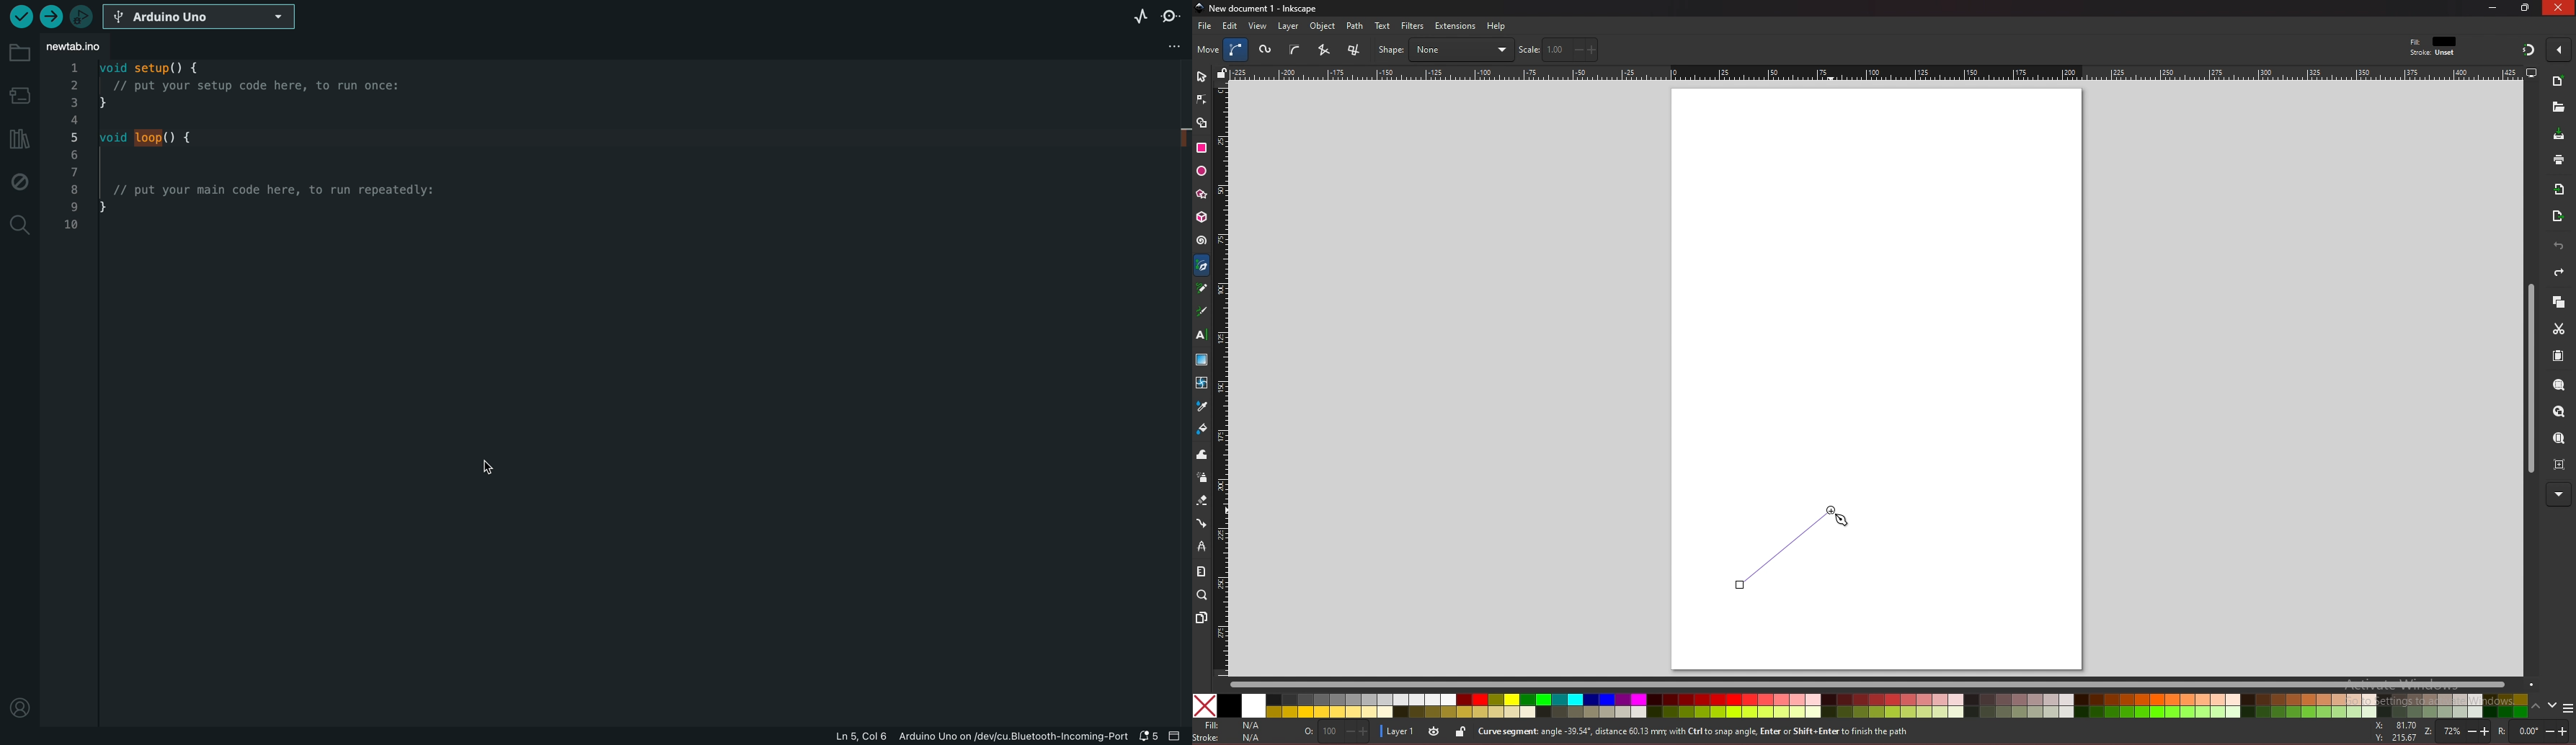 The width and height of the screenshot is (2576, 756). I want to click on vertical rule, so click(1221, 380).